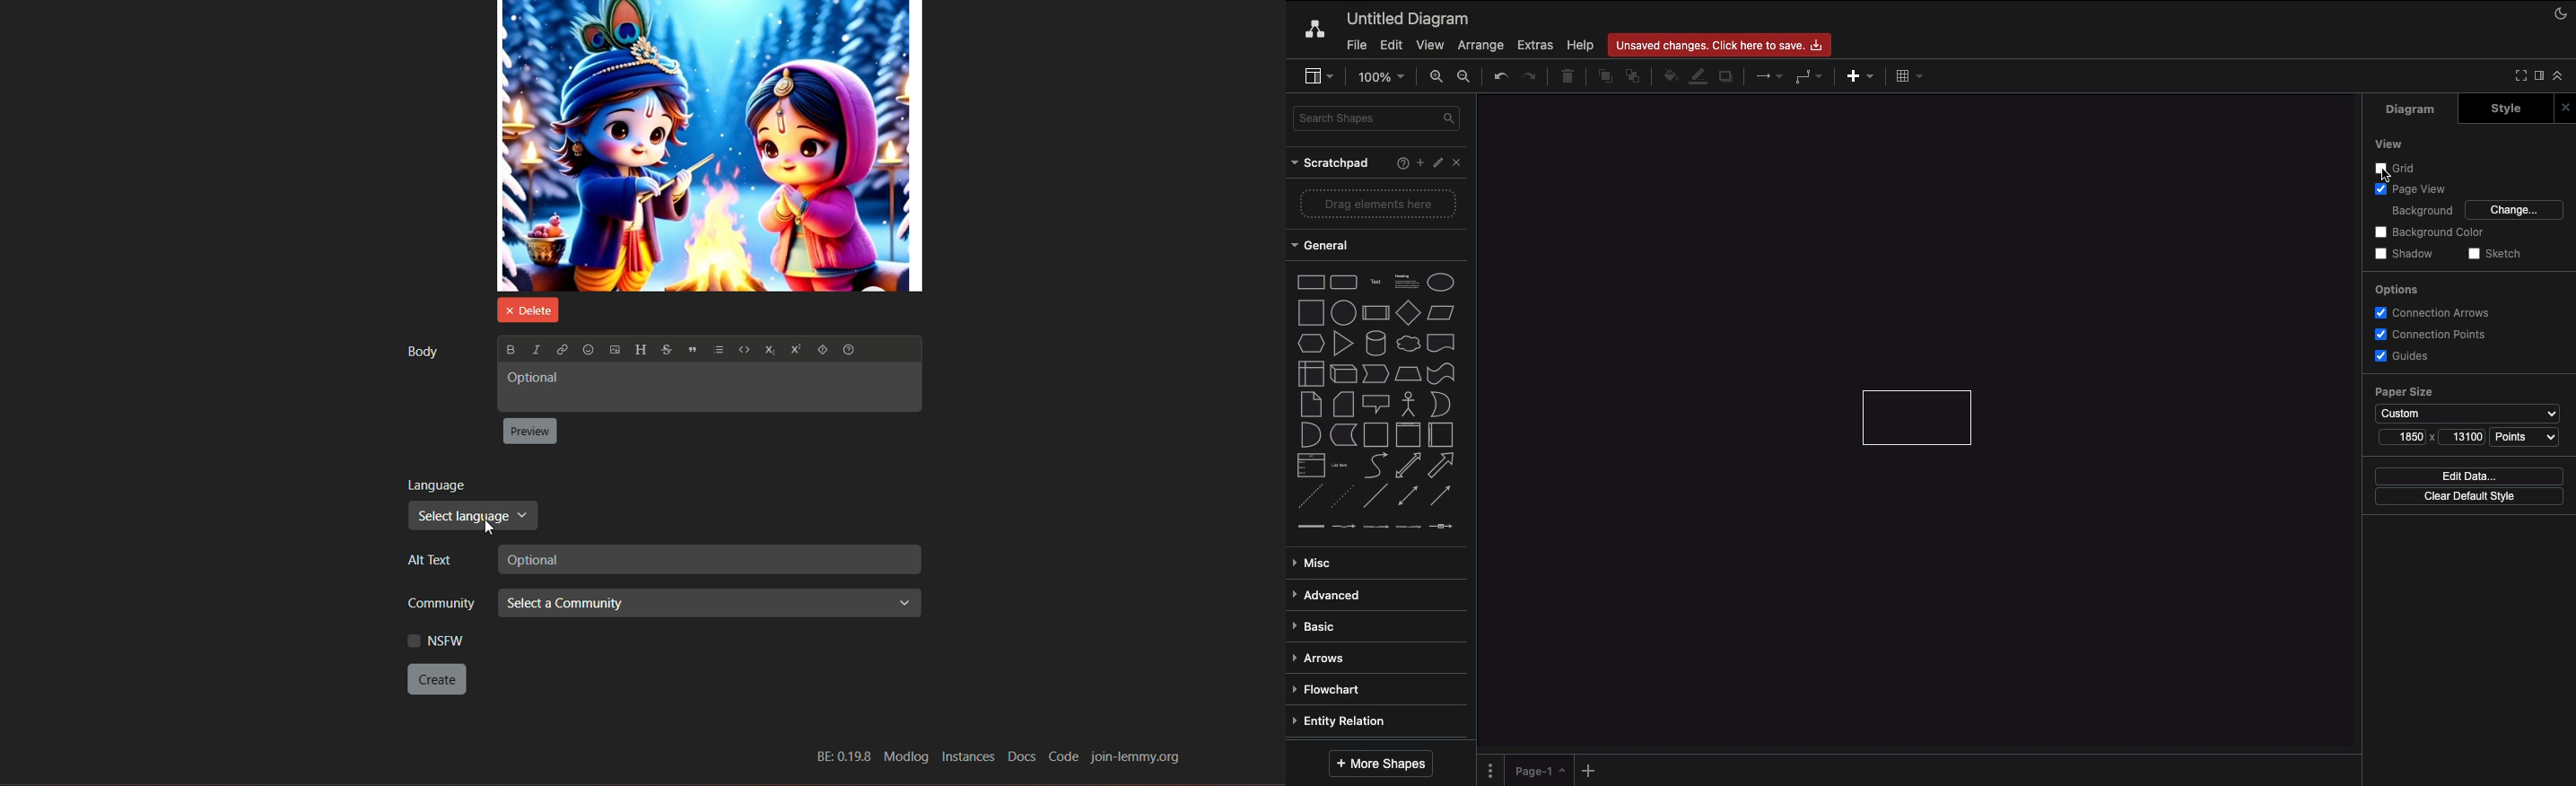  What do you see at coordinates (2568, 106) in the screenshot?
I see `Close` at bounding box center [2568, 106].